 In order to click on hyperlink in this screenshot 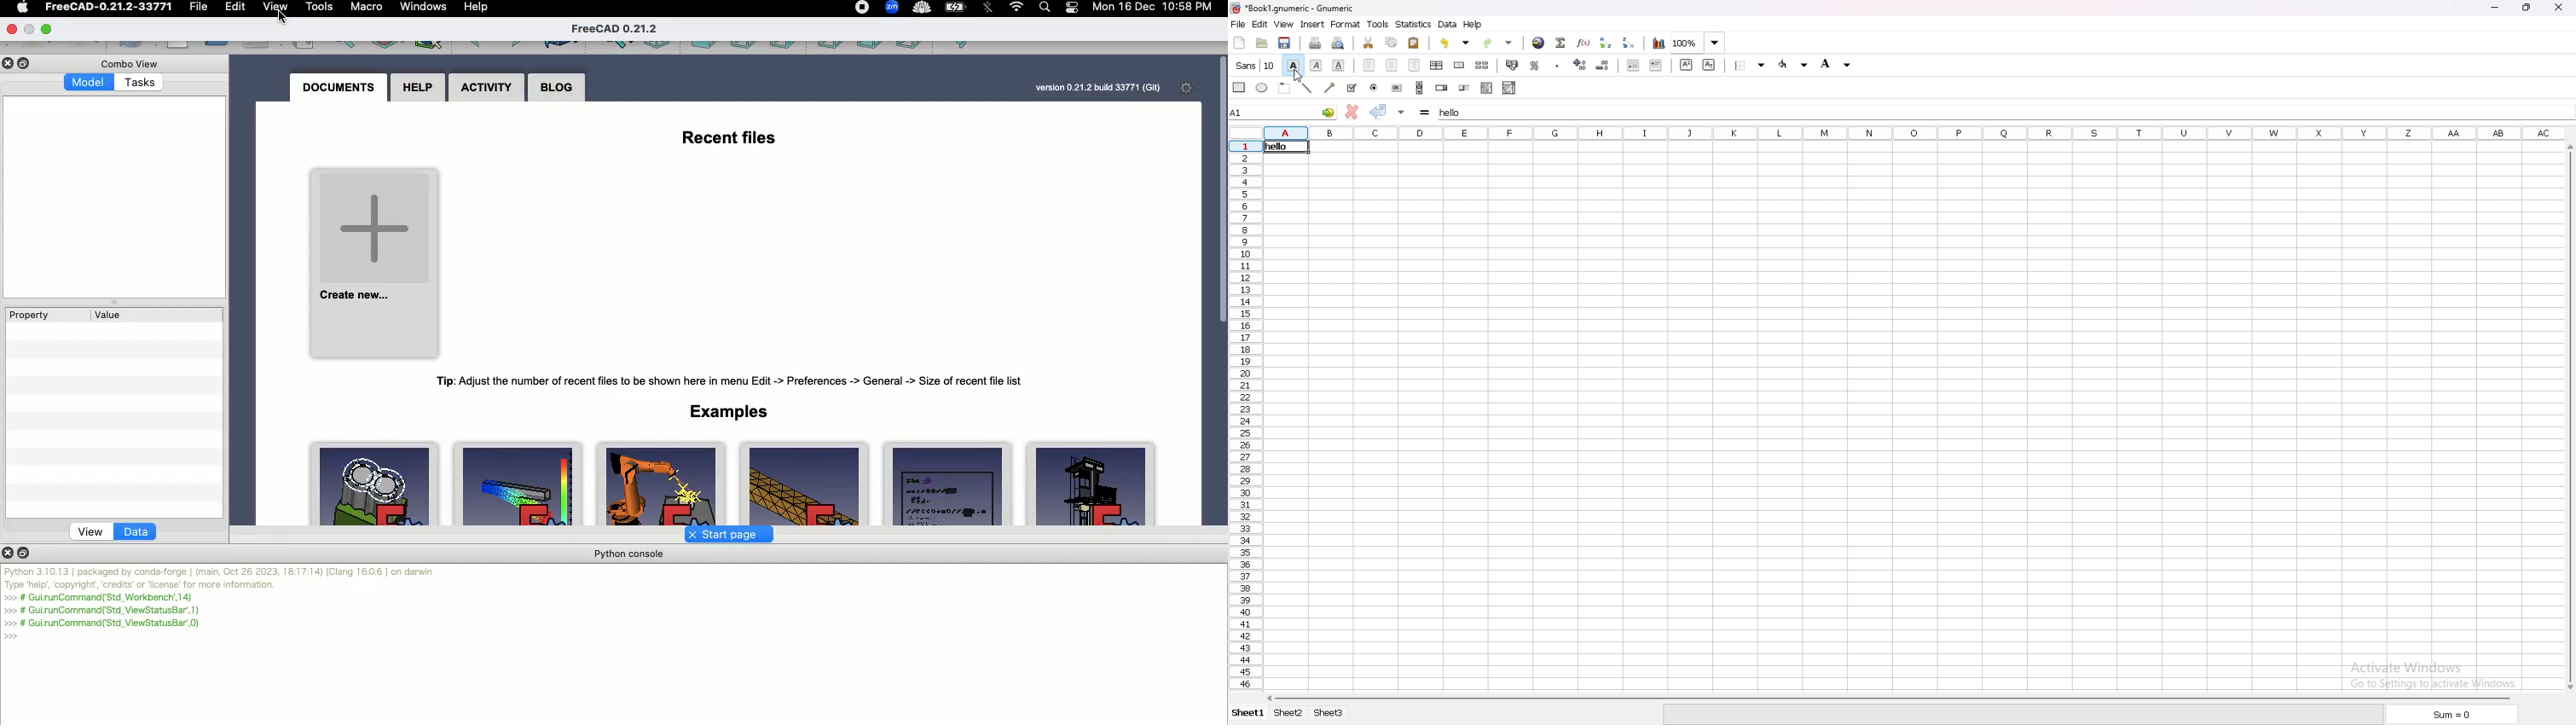, I will do `click(1538, 43)`.